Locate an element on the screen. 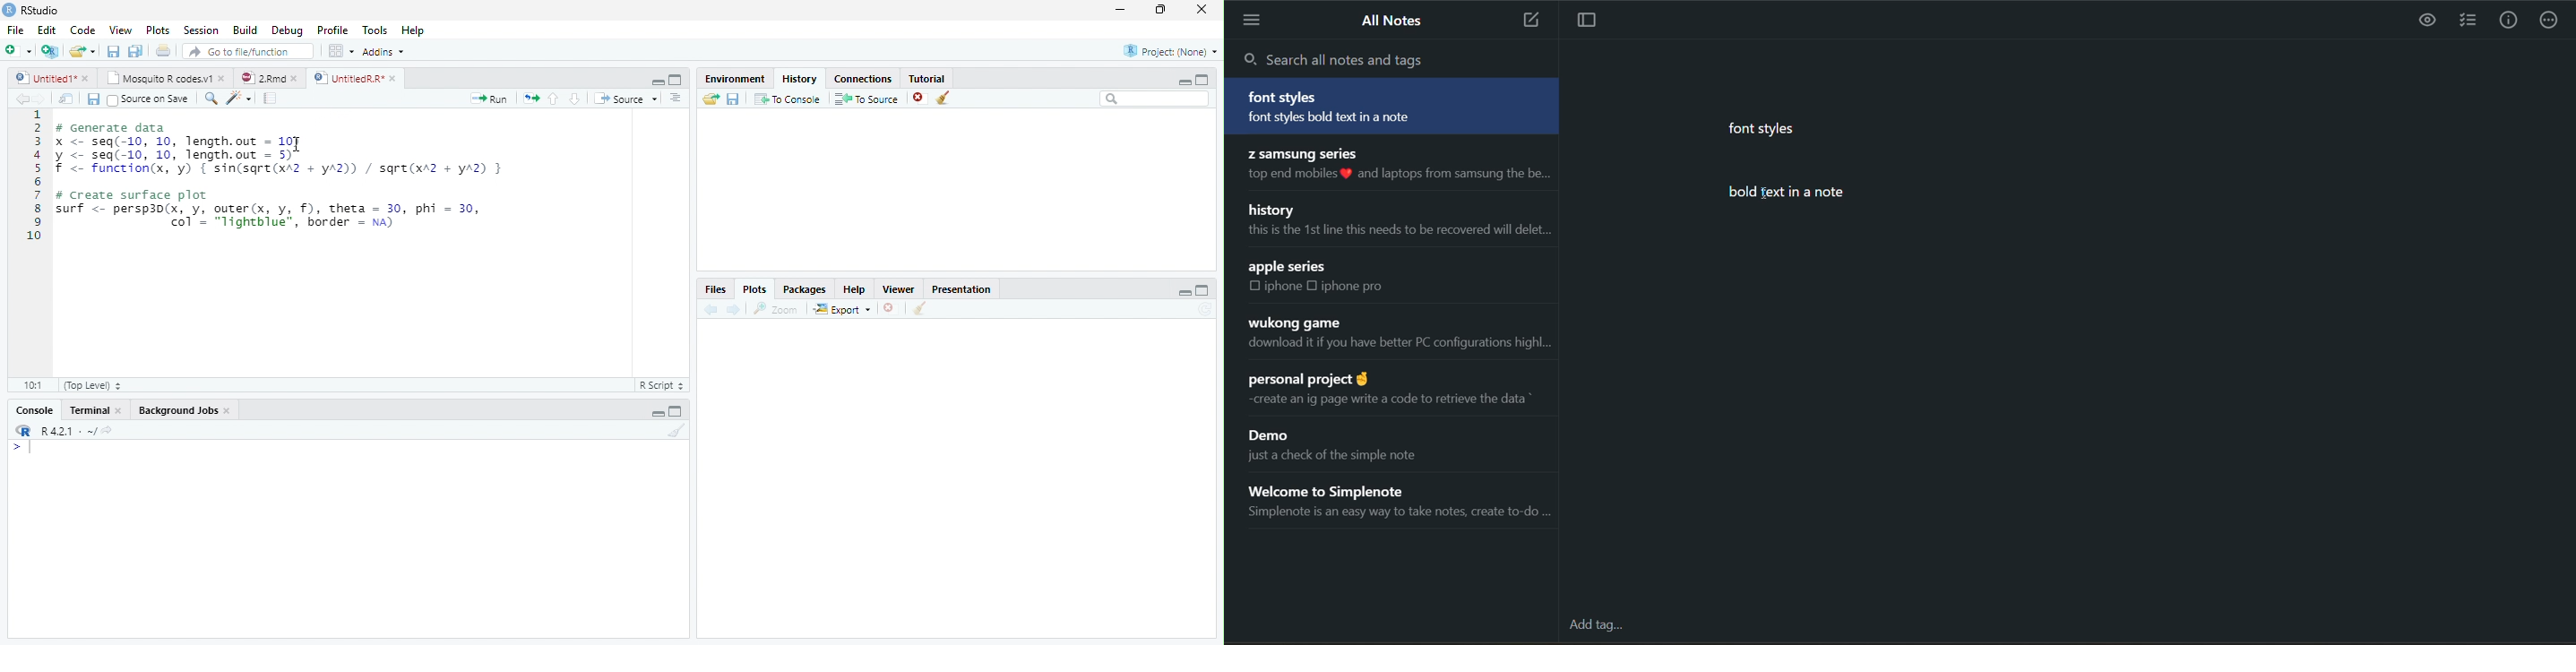  Minimize is located at coordinates (658, 413).